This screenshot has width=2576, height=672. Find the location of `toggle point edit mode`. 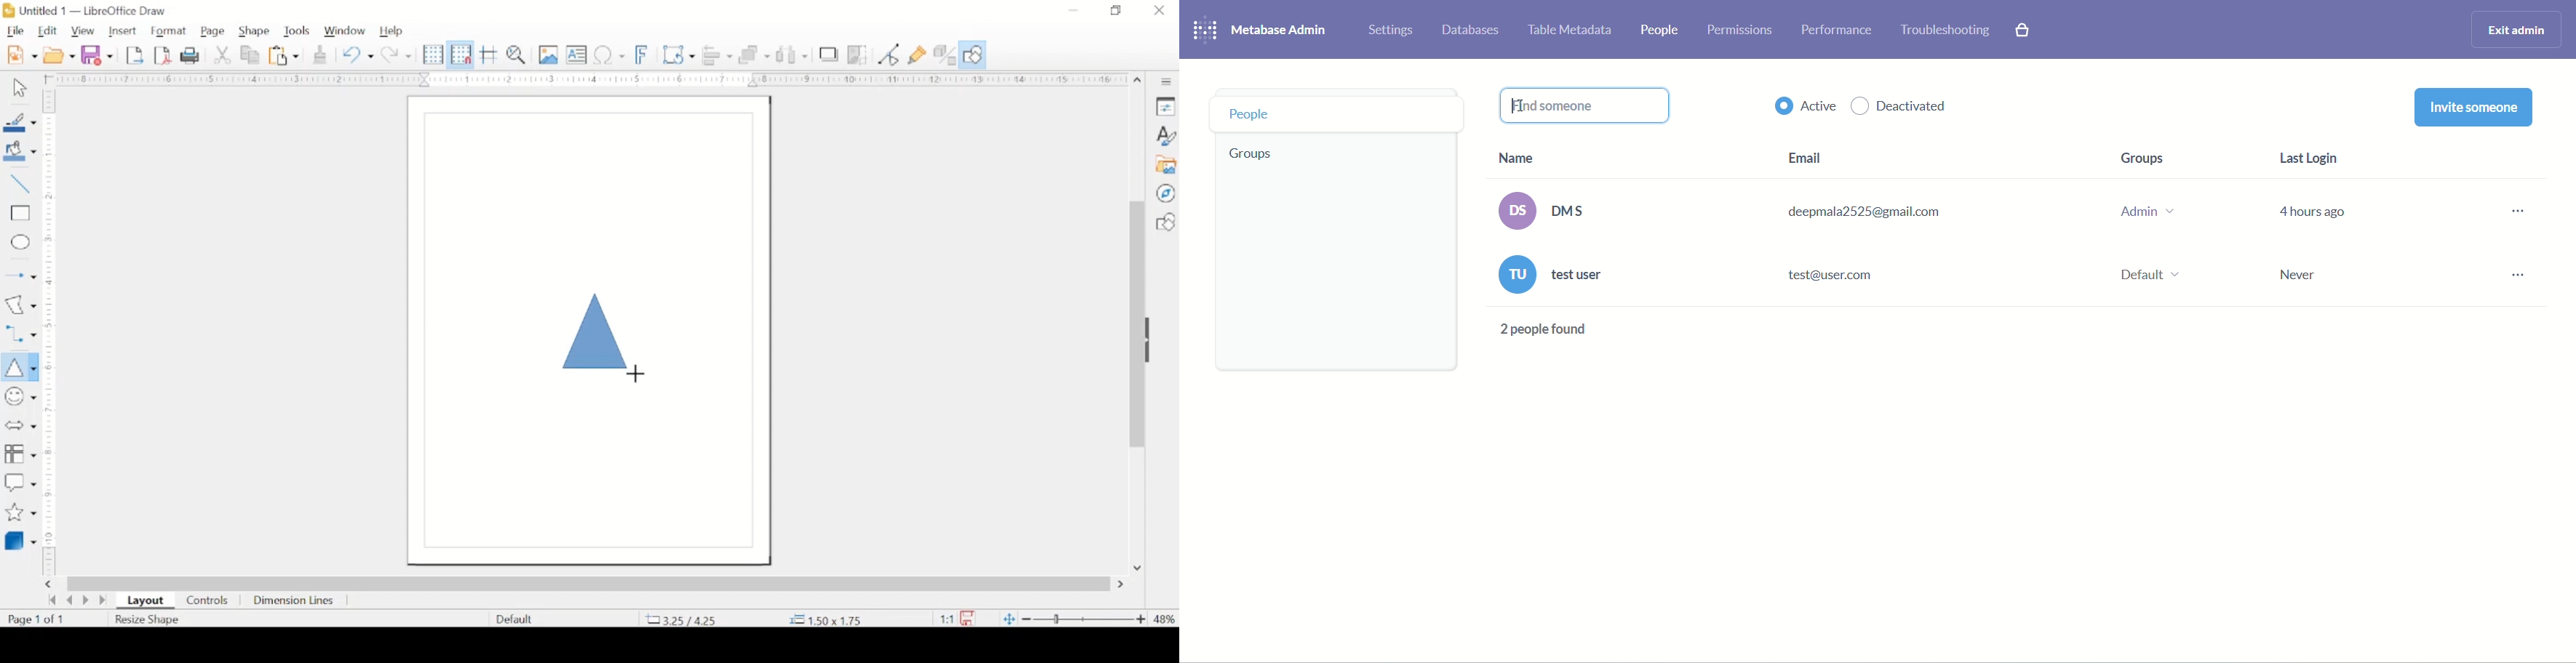

toggle point edit mode is located at coordinates (888, 55).